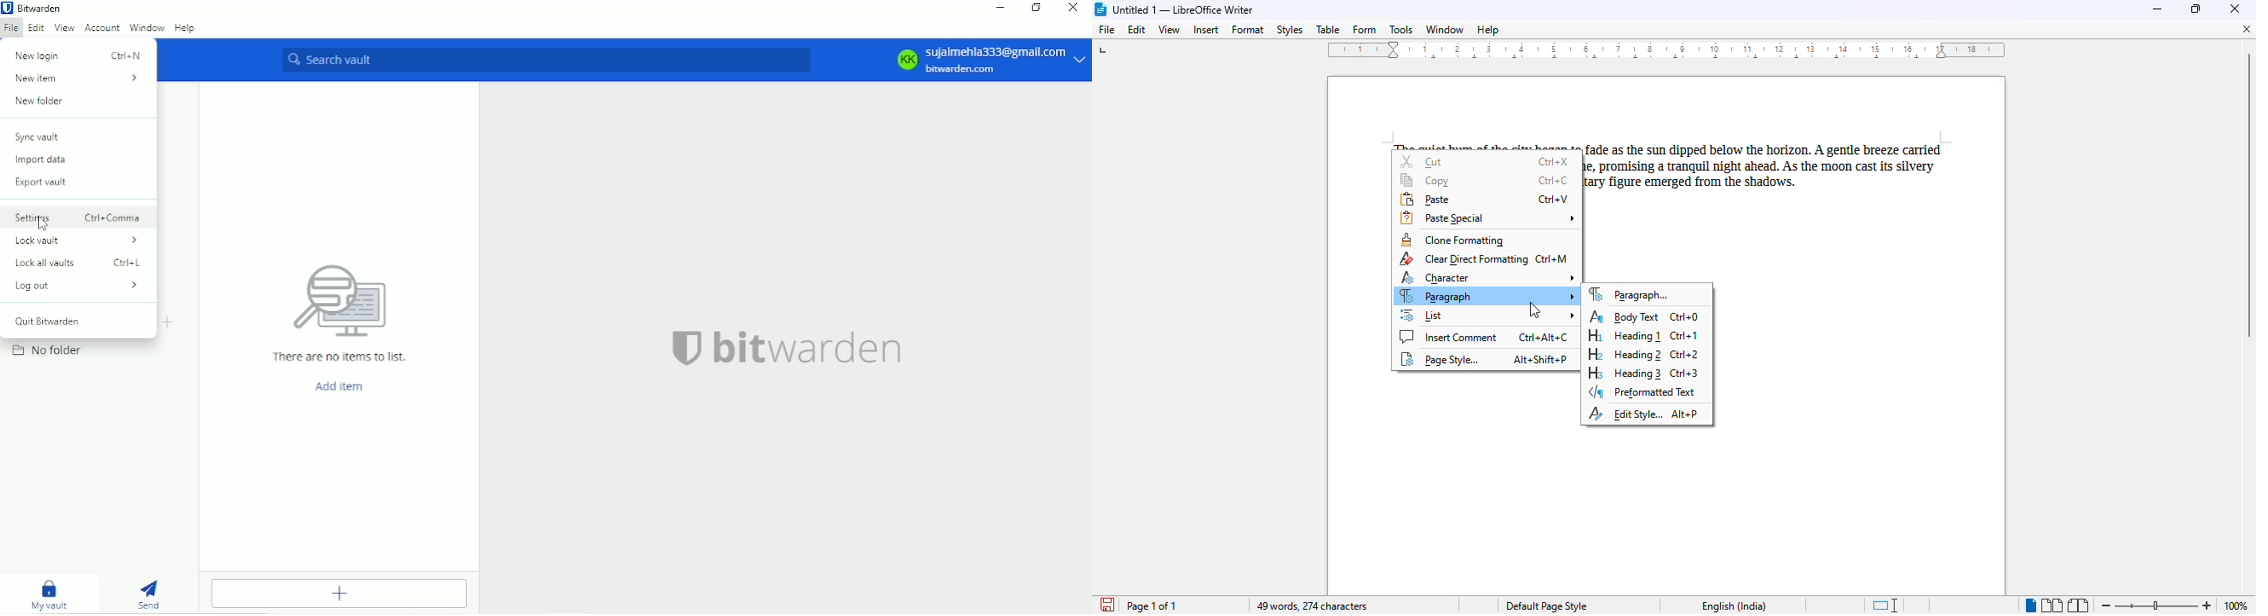 The height and width of the screenshot is (616, 2268). What do you see at coordinates (1290, 30) in the screenshot?
I see `styles` at bounding box center [1290, 30].